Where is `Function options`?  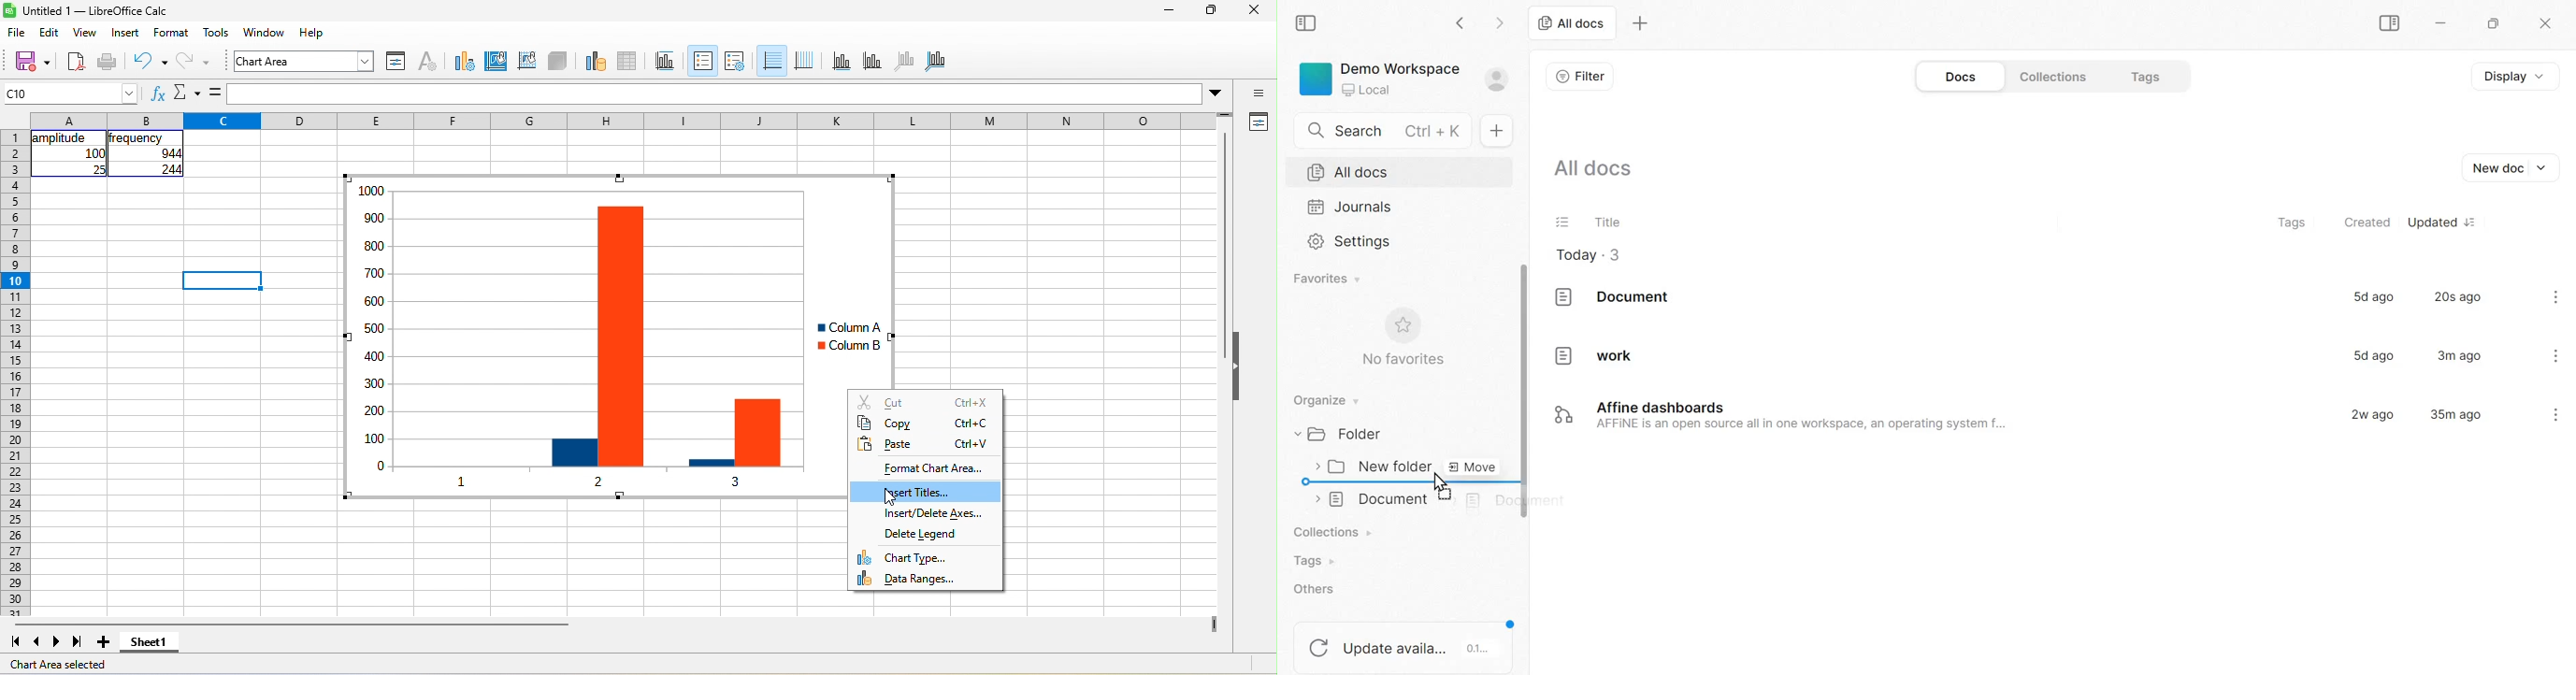 Function options is located at coordinates (187, 93).